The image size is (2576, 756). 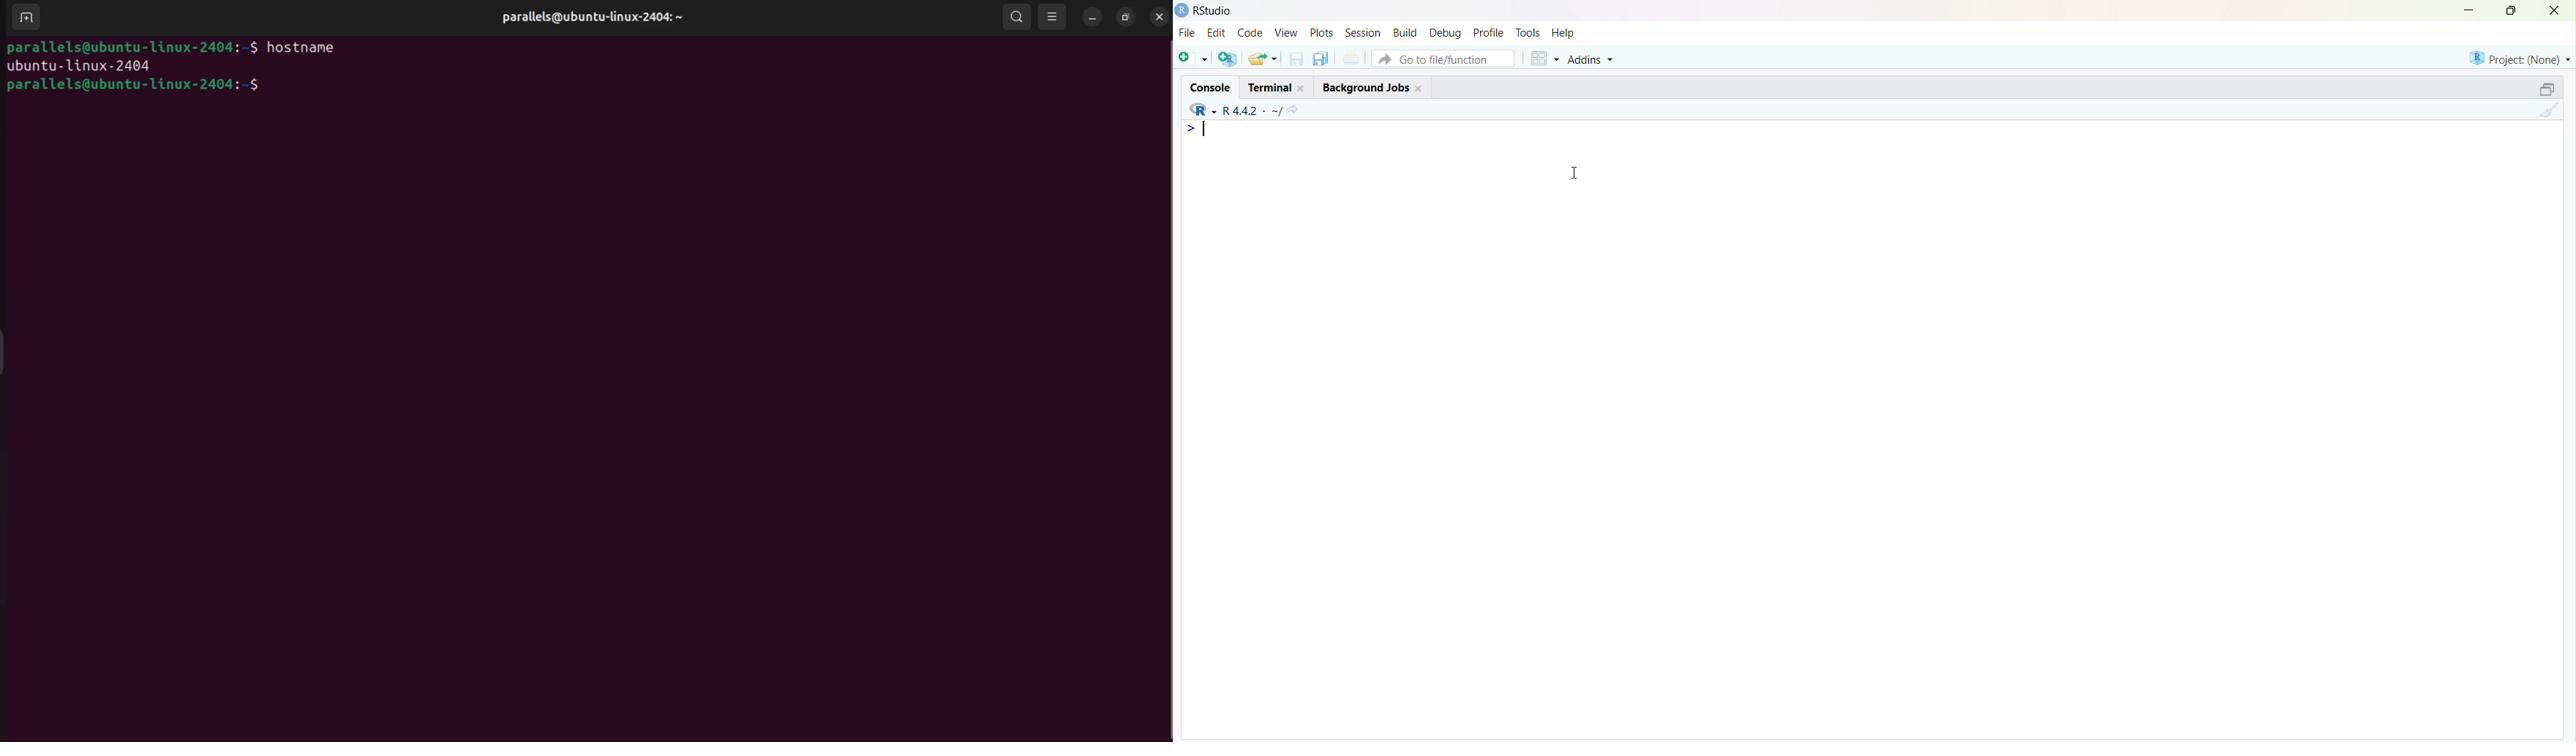 What do you see at coordinates (1275, 85) in the screenshot?
I see `Terminal` at bounding box center [1275, 85].